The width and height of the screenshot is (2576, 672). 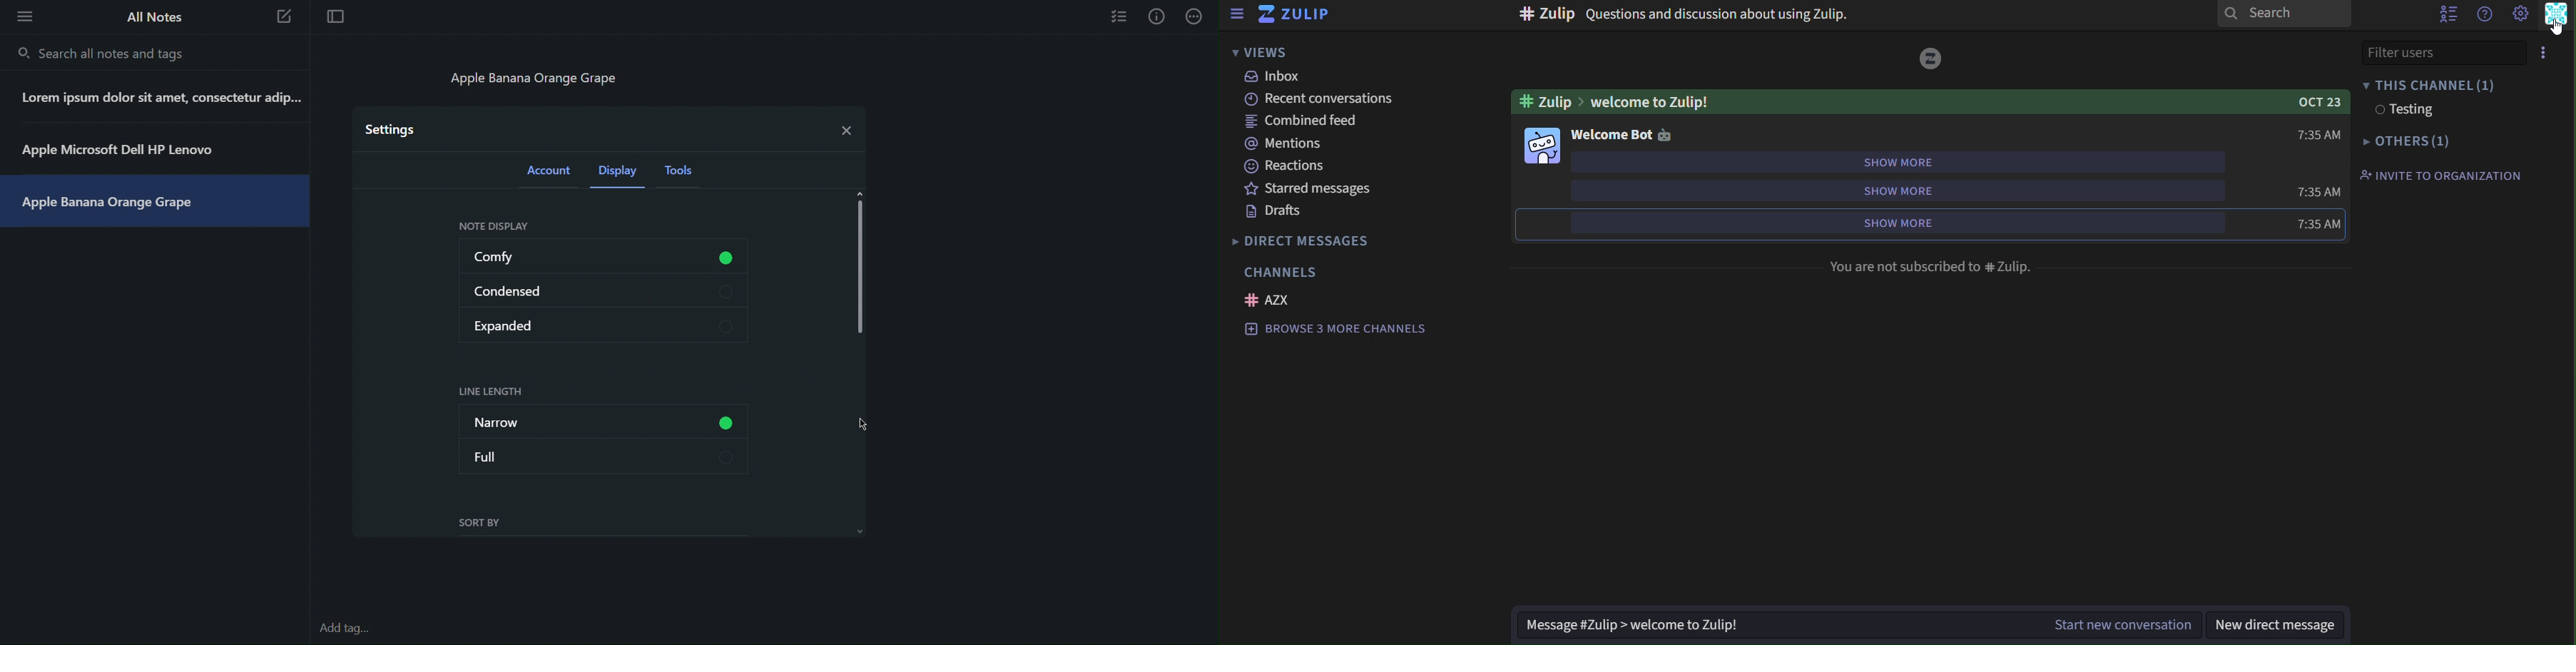 I want to click on show more, so click(x=1905, y=193).